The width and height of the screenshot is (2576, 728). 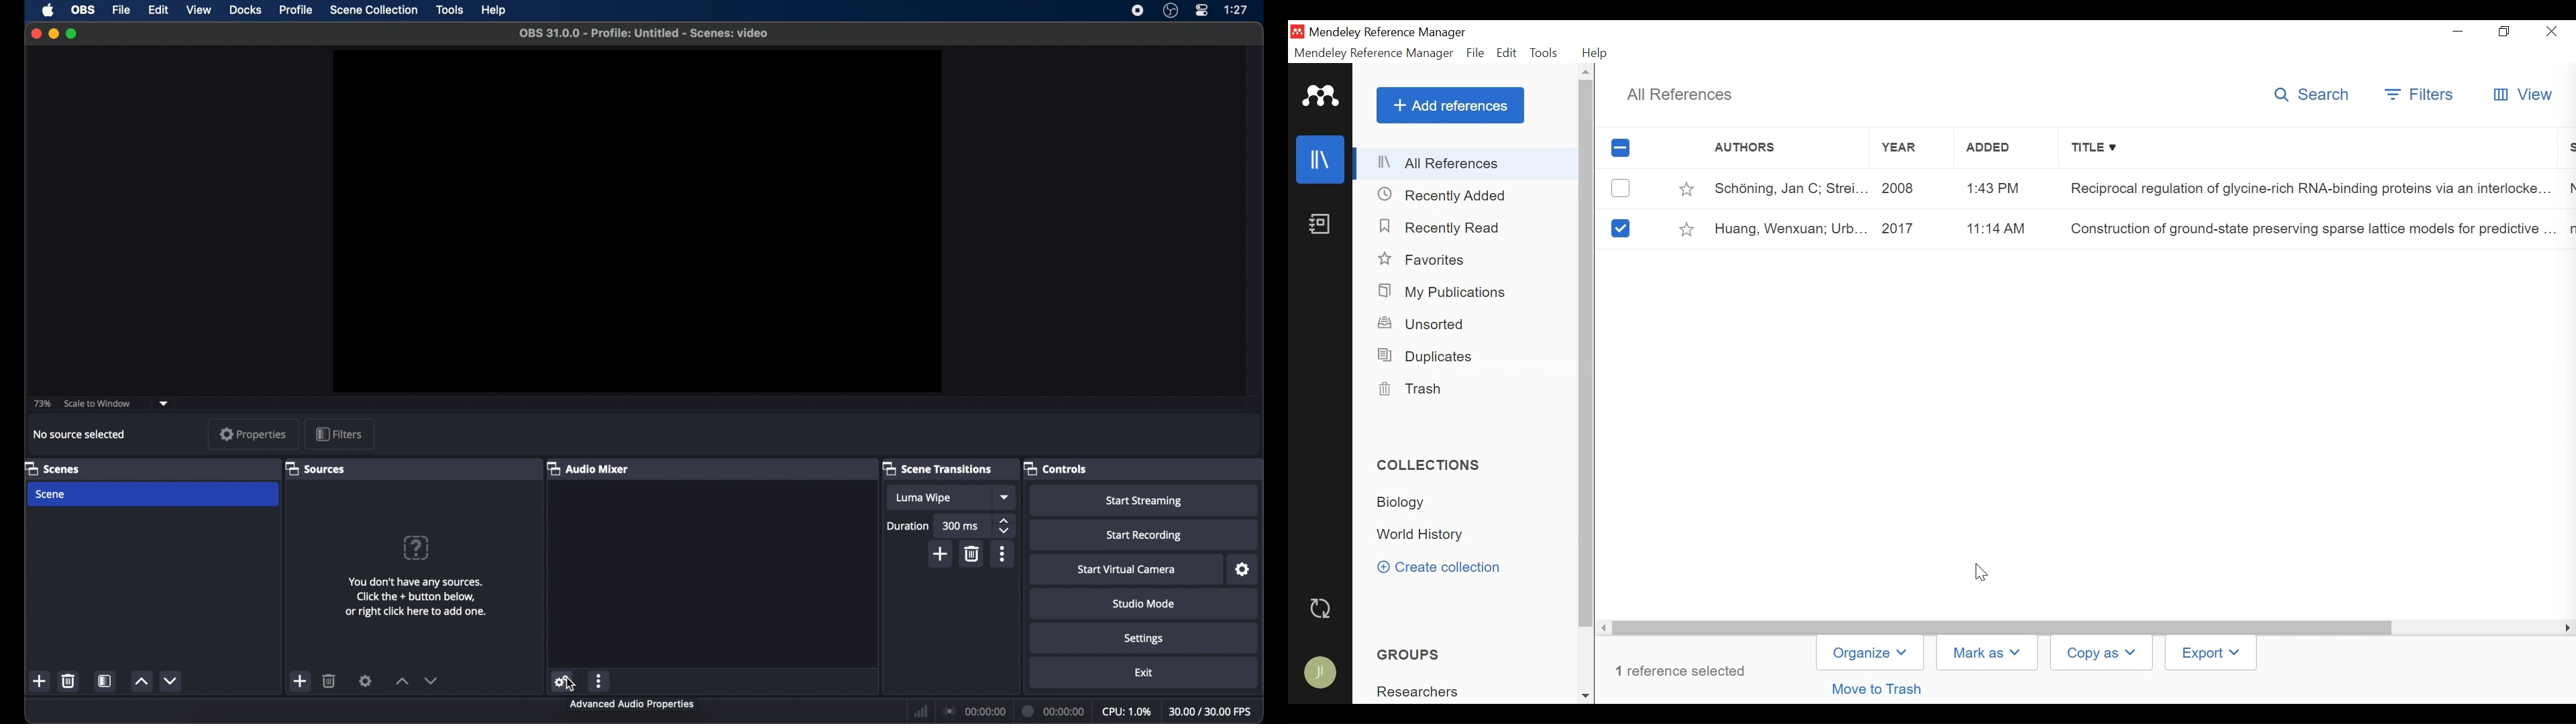 What do you see at coordinates (1322, 226) in the screenshot?
I see `Notebook` at bounding box center [1322, 226].